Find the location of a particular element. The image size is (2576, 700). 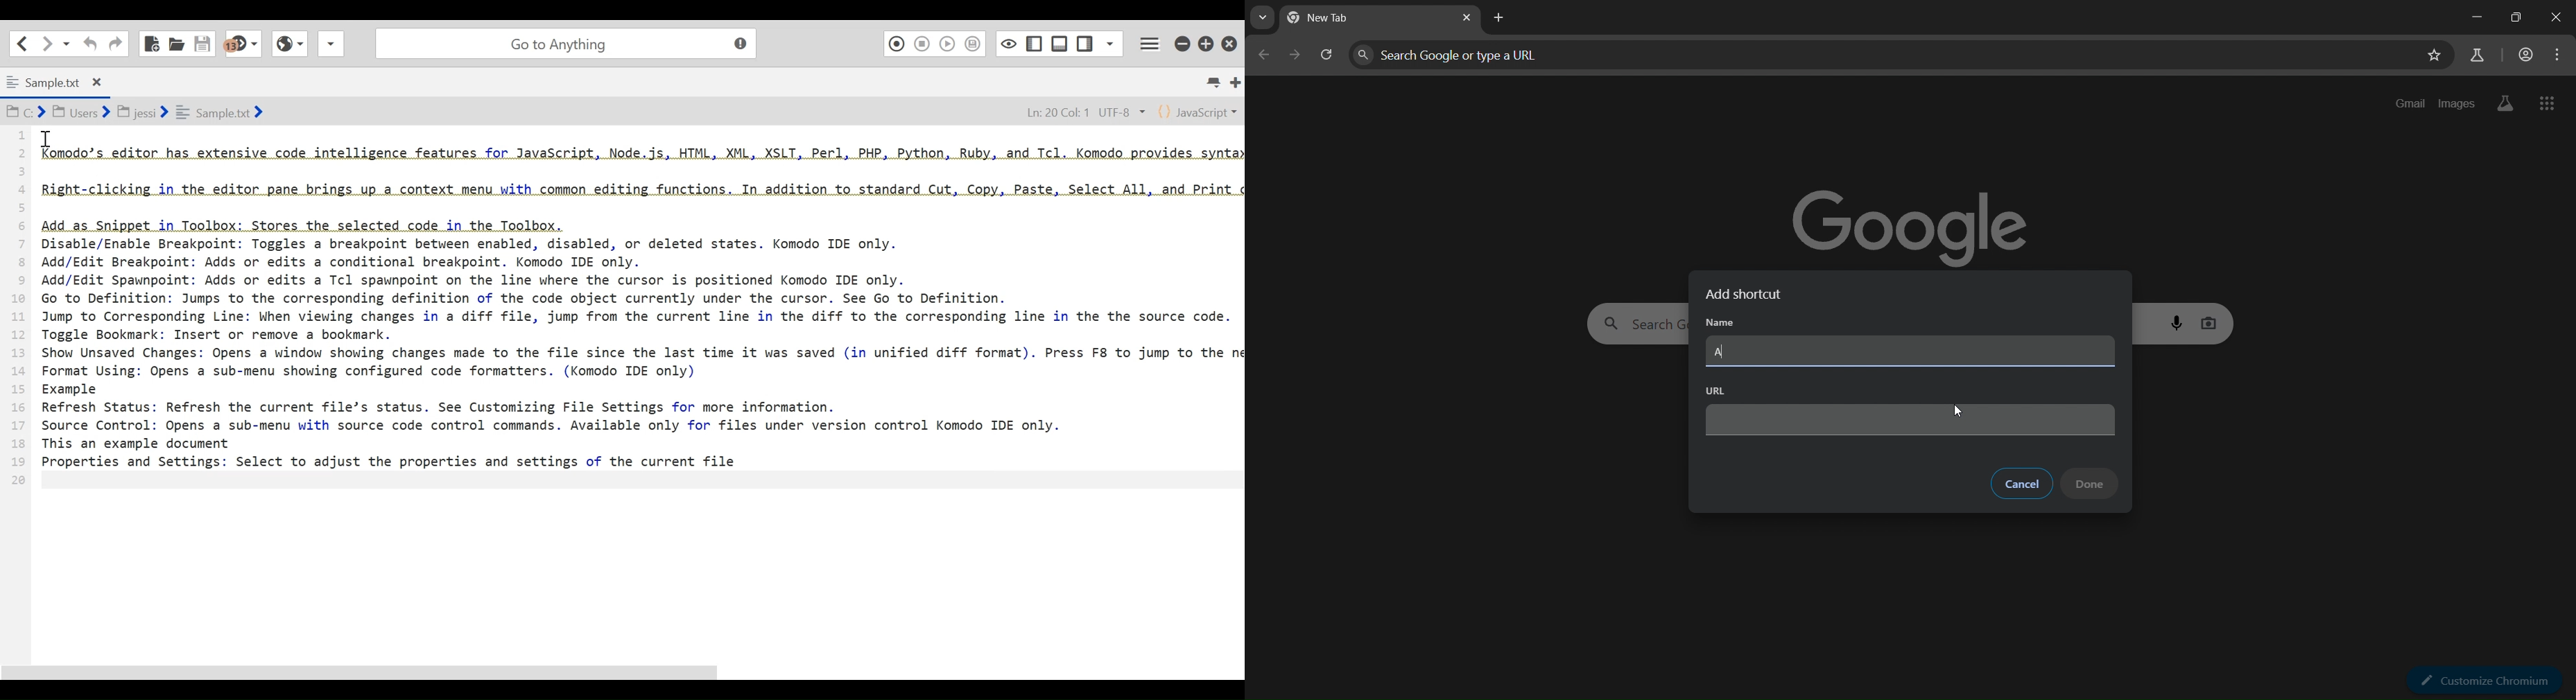

reload page is located at coordinates (1327, 58).